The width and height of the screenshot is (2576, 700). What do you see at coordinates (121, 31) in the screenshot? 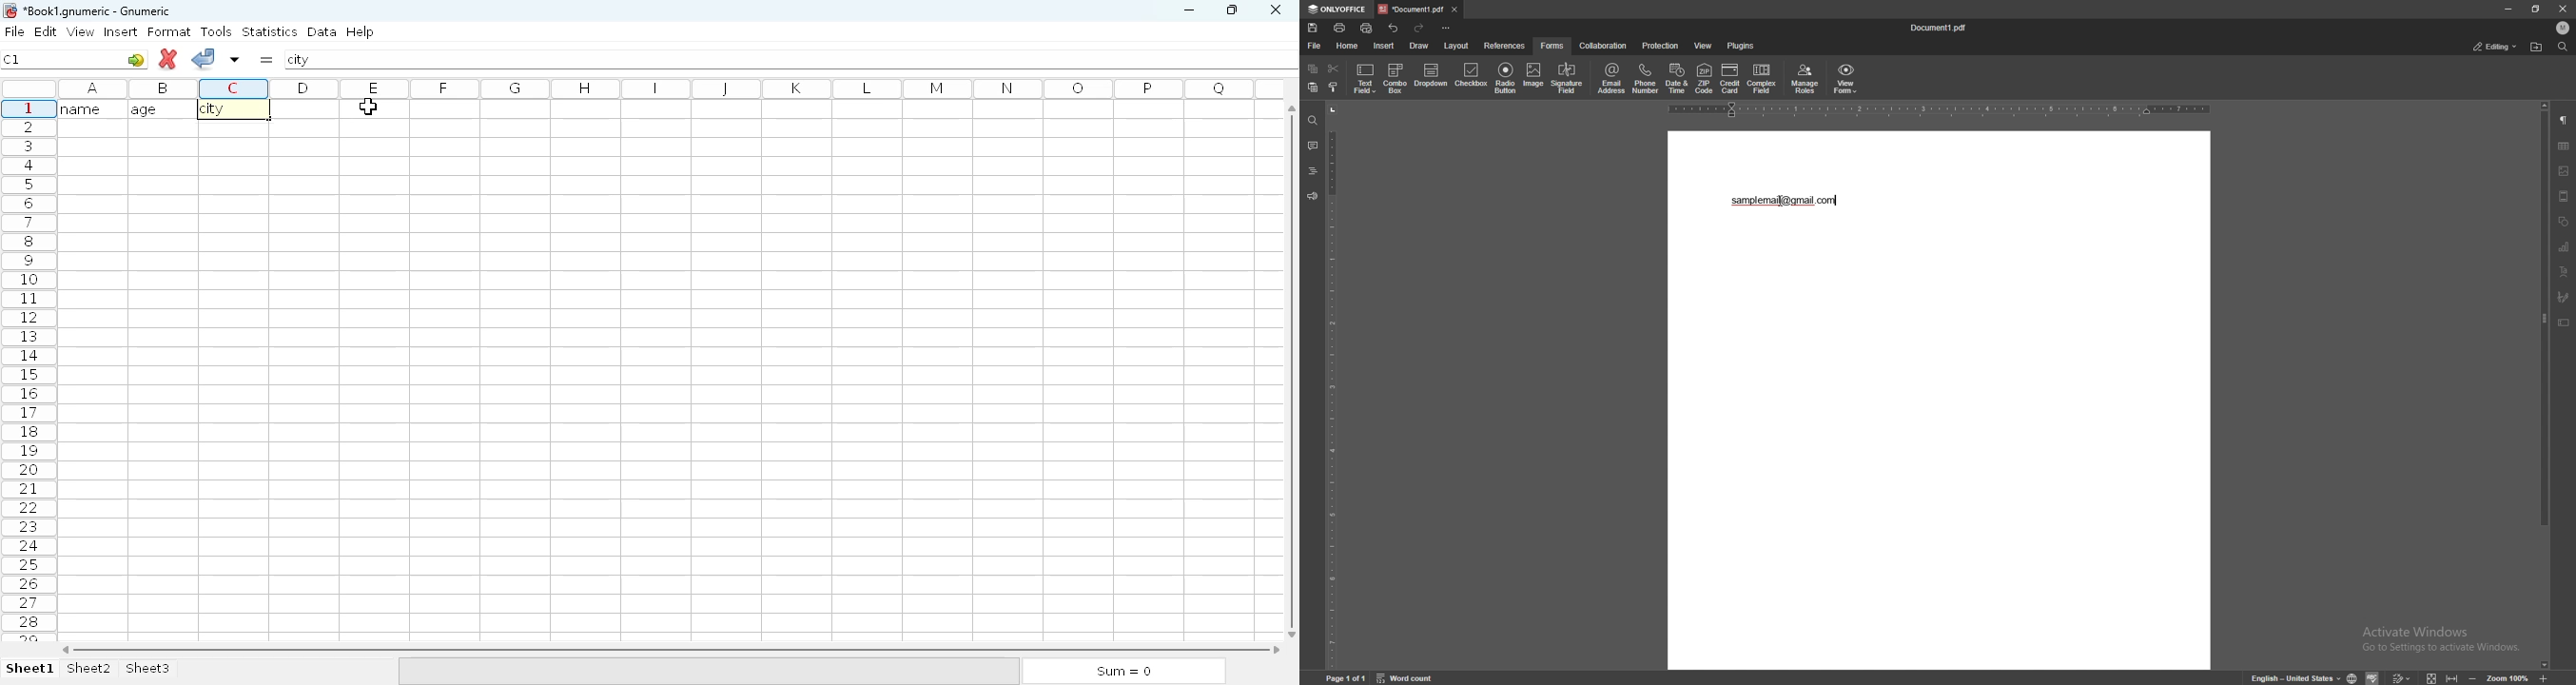
I see `insert` at bounding box center [121, 31].